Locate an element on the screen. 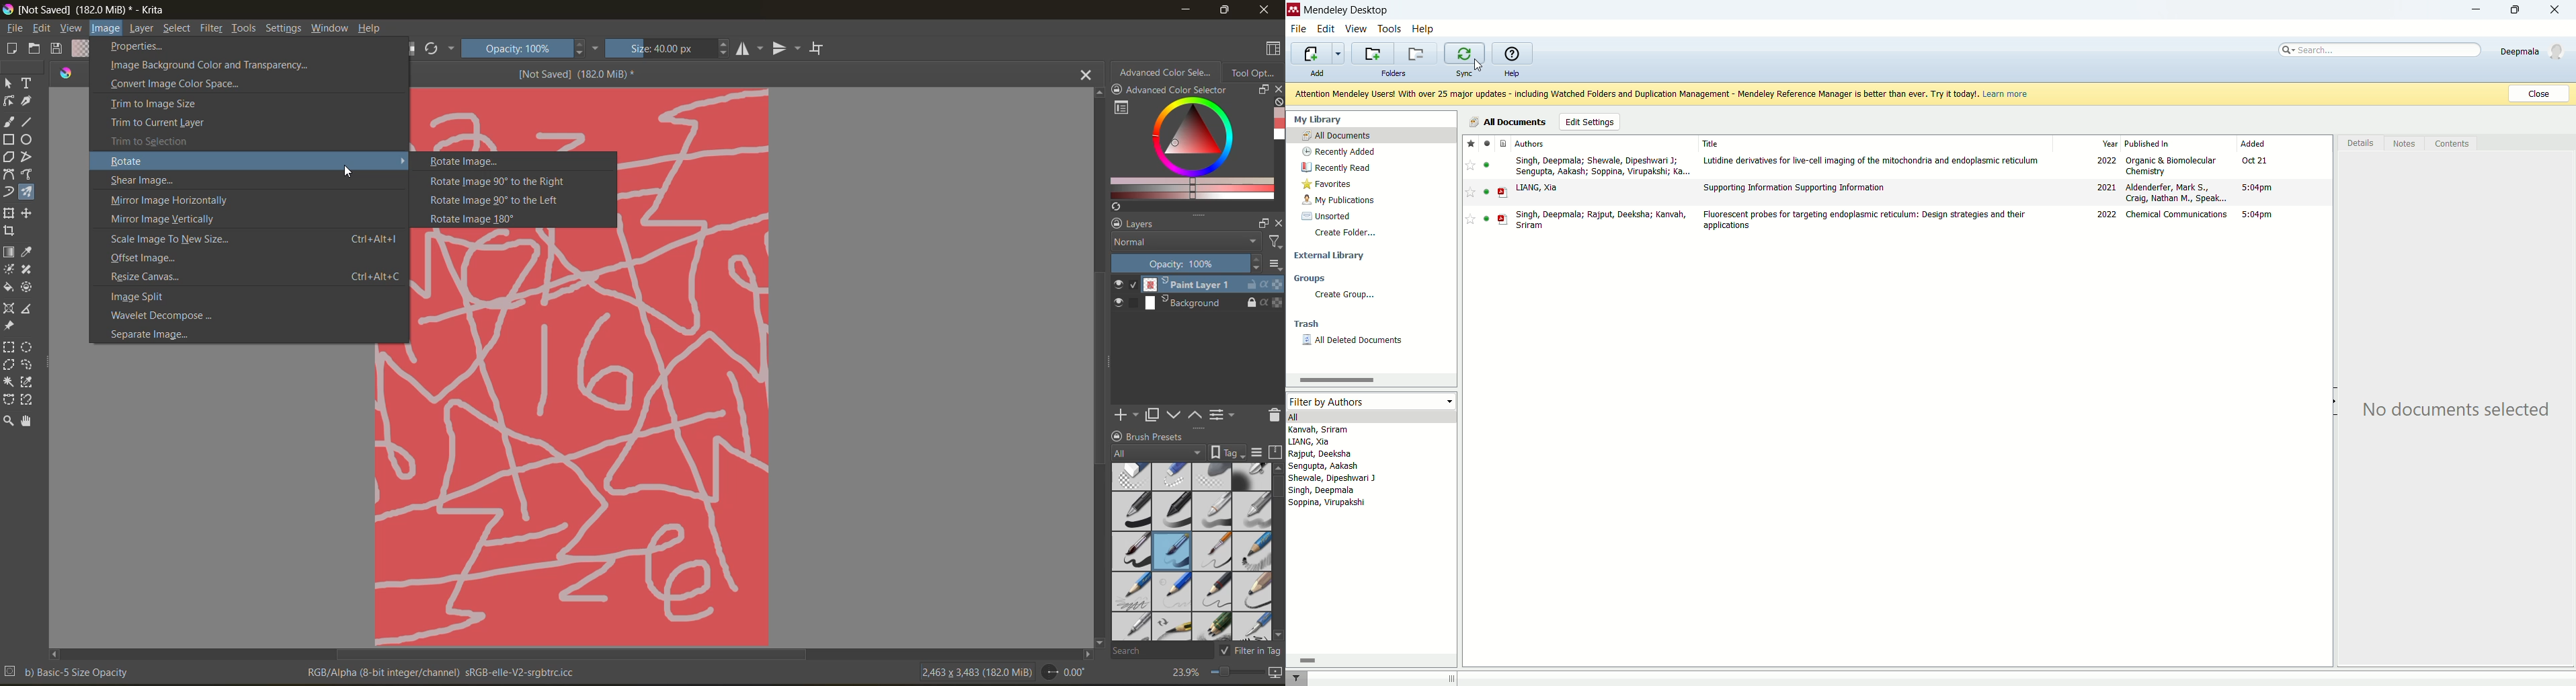 The height and width of the screenshot is (700, 2576). contents is located at coordinates (2458, 143).